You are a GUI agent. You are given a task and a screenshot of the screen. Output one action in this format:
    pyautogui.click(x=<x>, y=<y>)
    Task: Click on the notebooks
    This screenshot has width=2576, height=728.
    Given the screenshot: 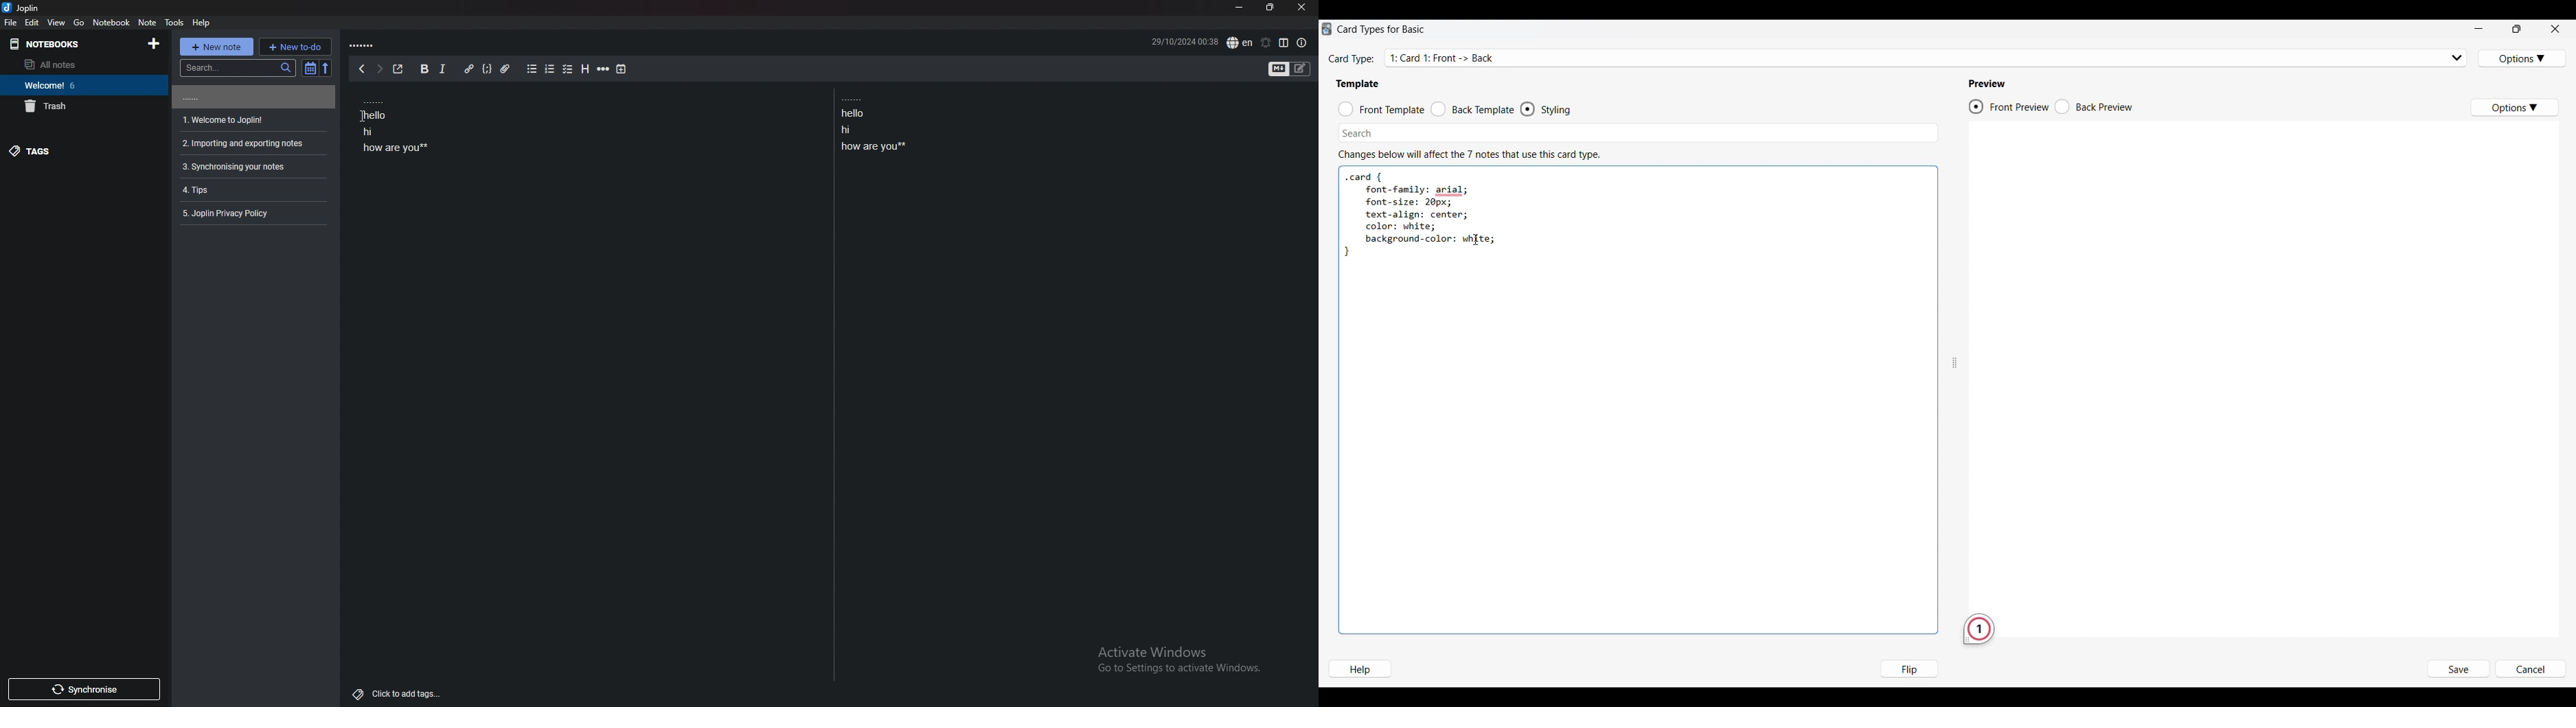 What is the action you would take?
    pyautogui.click(x=72, y=44)
    